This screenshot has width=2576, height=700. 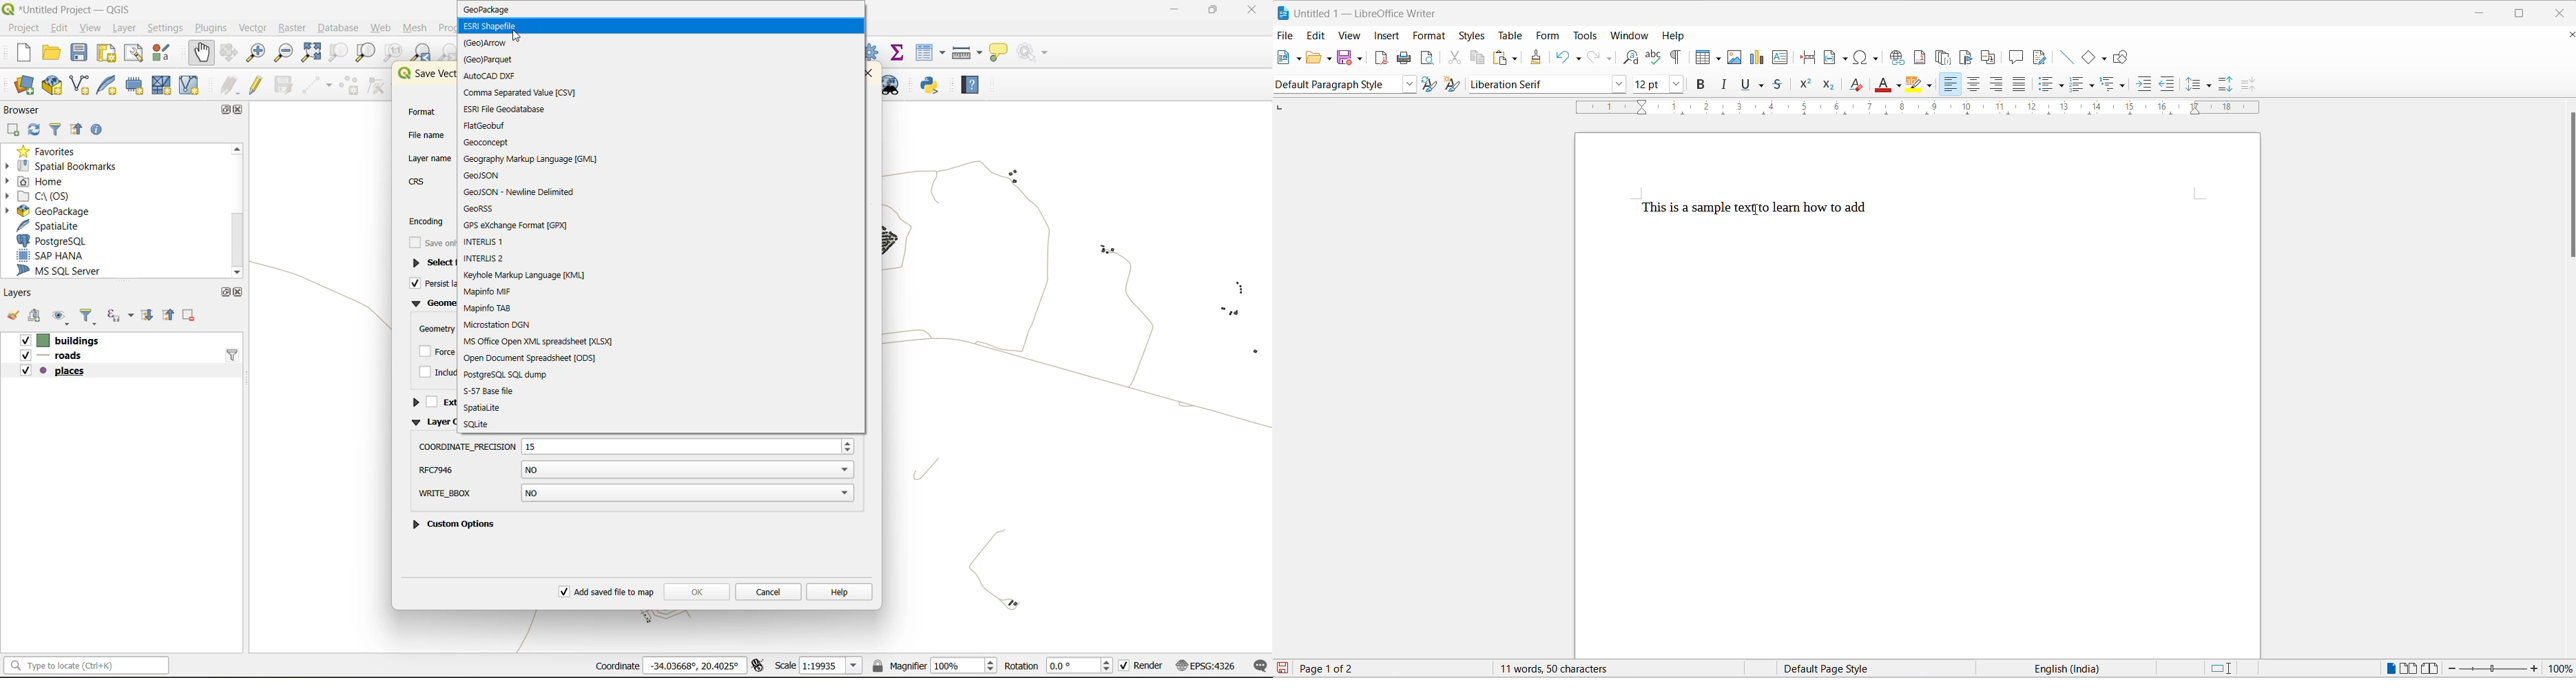 What do you see at coordinates (1316, 35) in the screenshot?
I see `edit` at bounding box center [1316, 35].